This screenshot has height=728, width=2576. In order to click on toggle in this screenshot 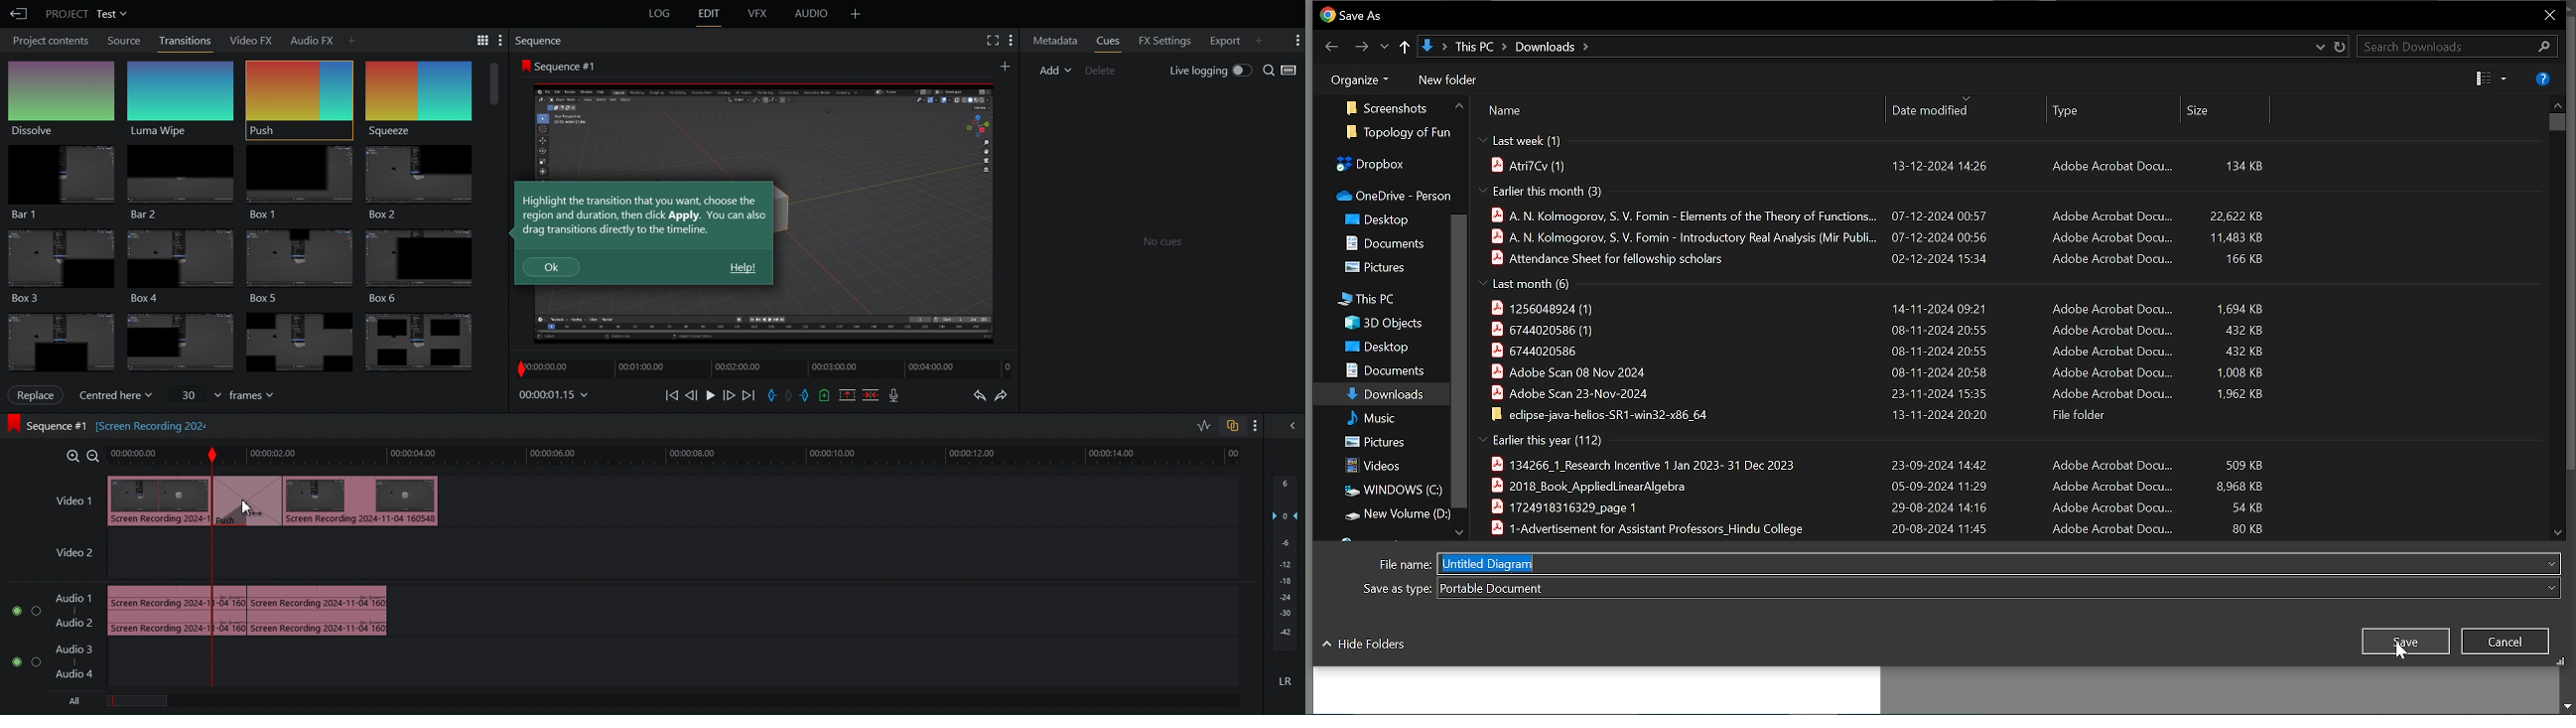, I will do `click(12, 614)`.